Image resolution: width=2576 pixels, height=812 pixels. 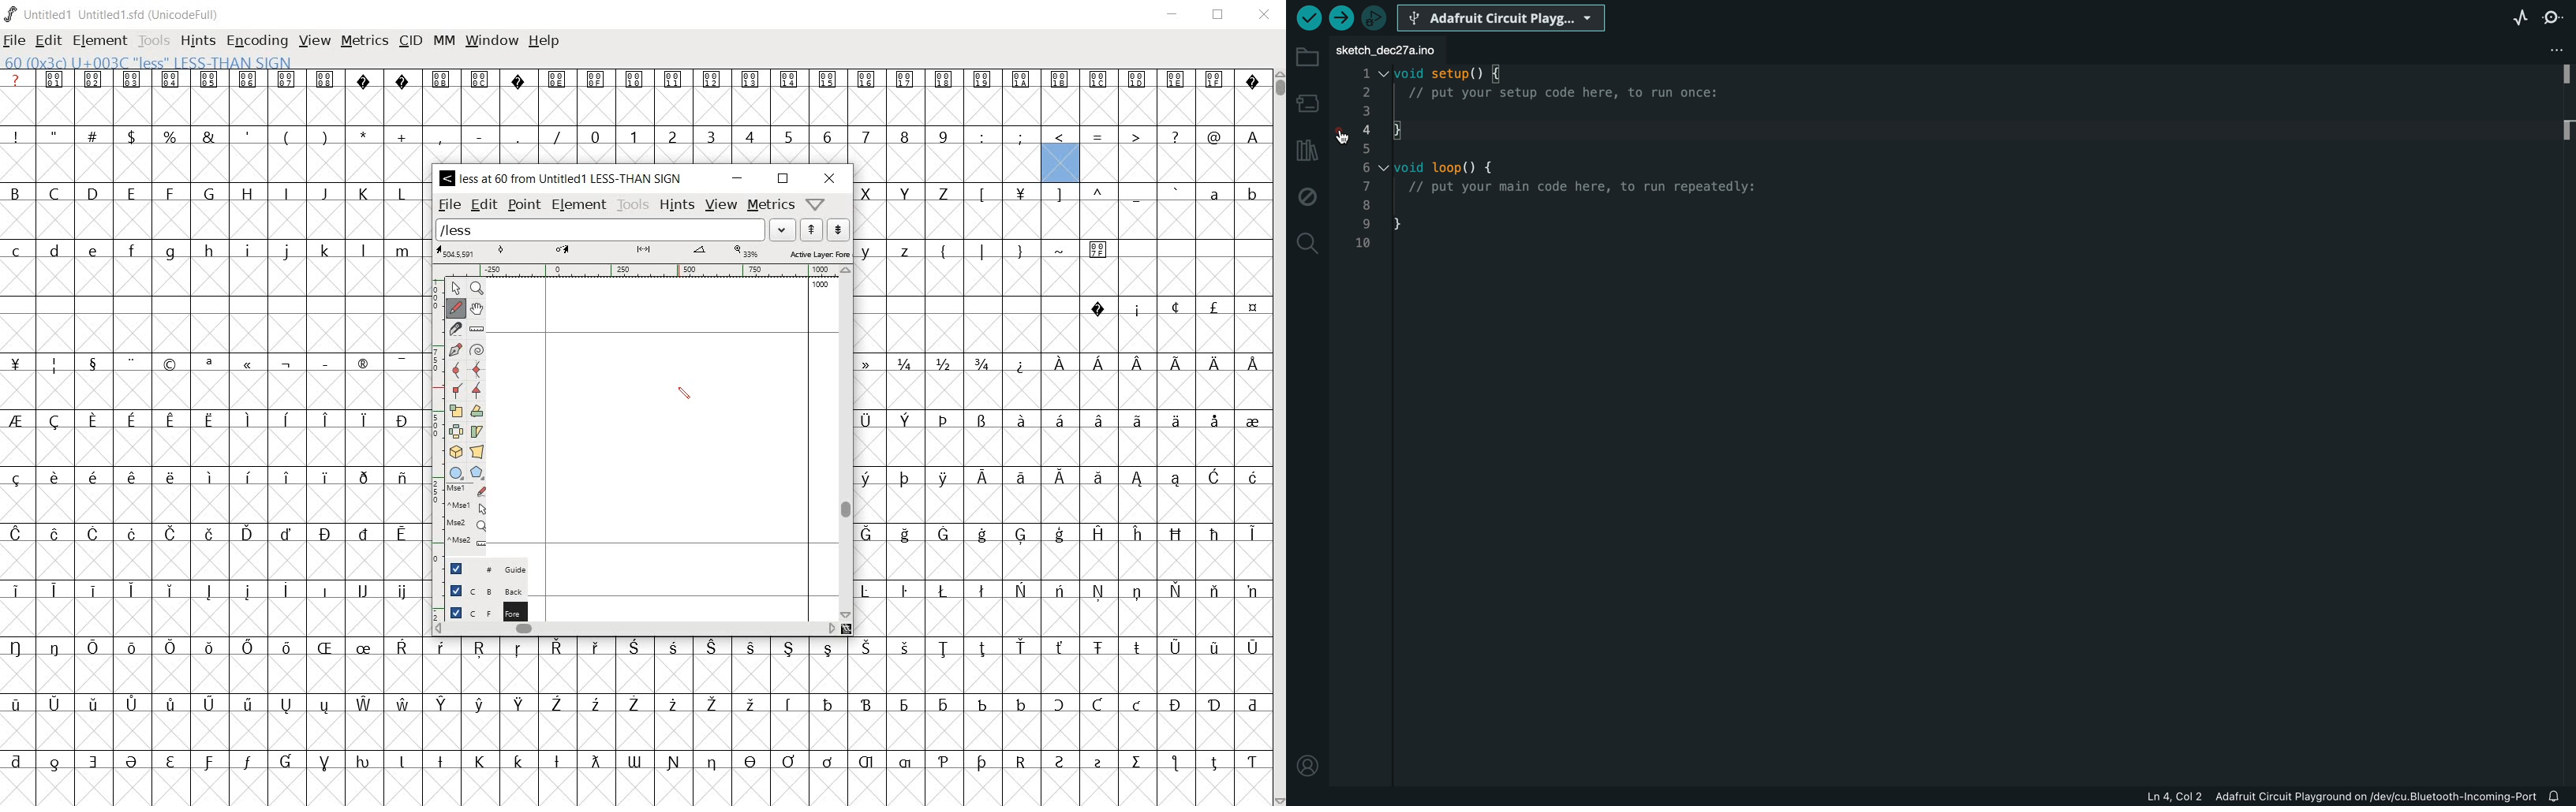 What do you see at coordinates (910, 191) in the screenshot?
I see `capital letters X Y Y` at bounding box center [910, 191].